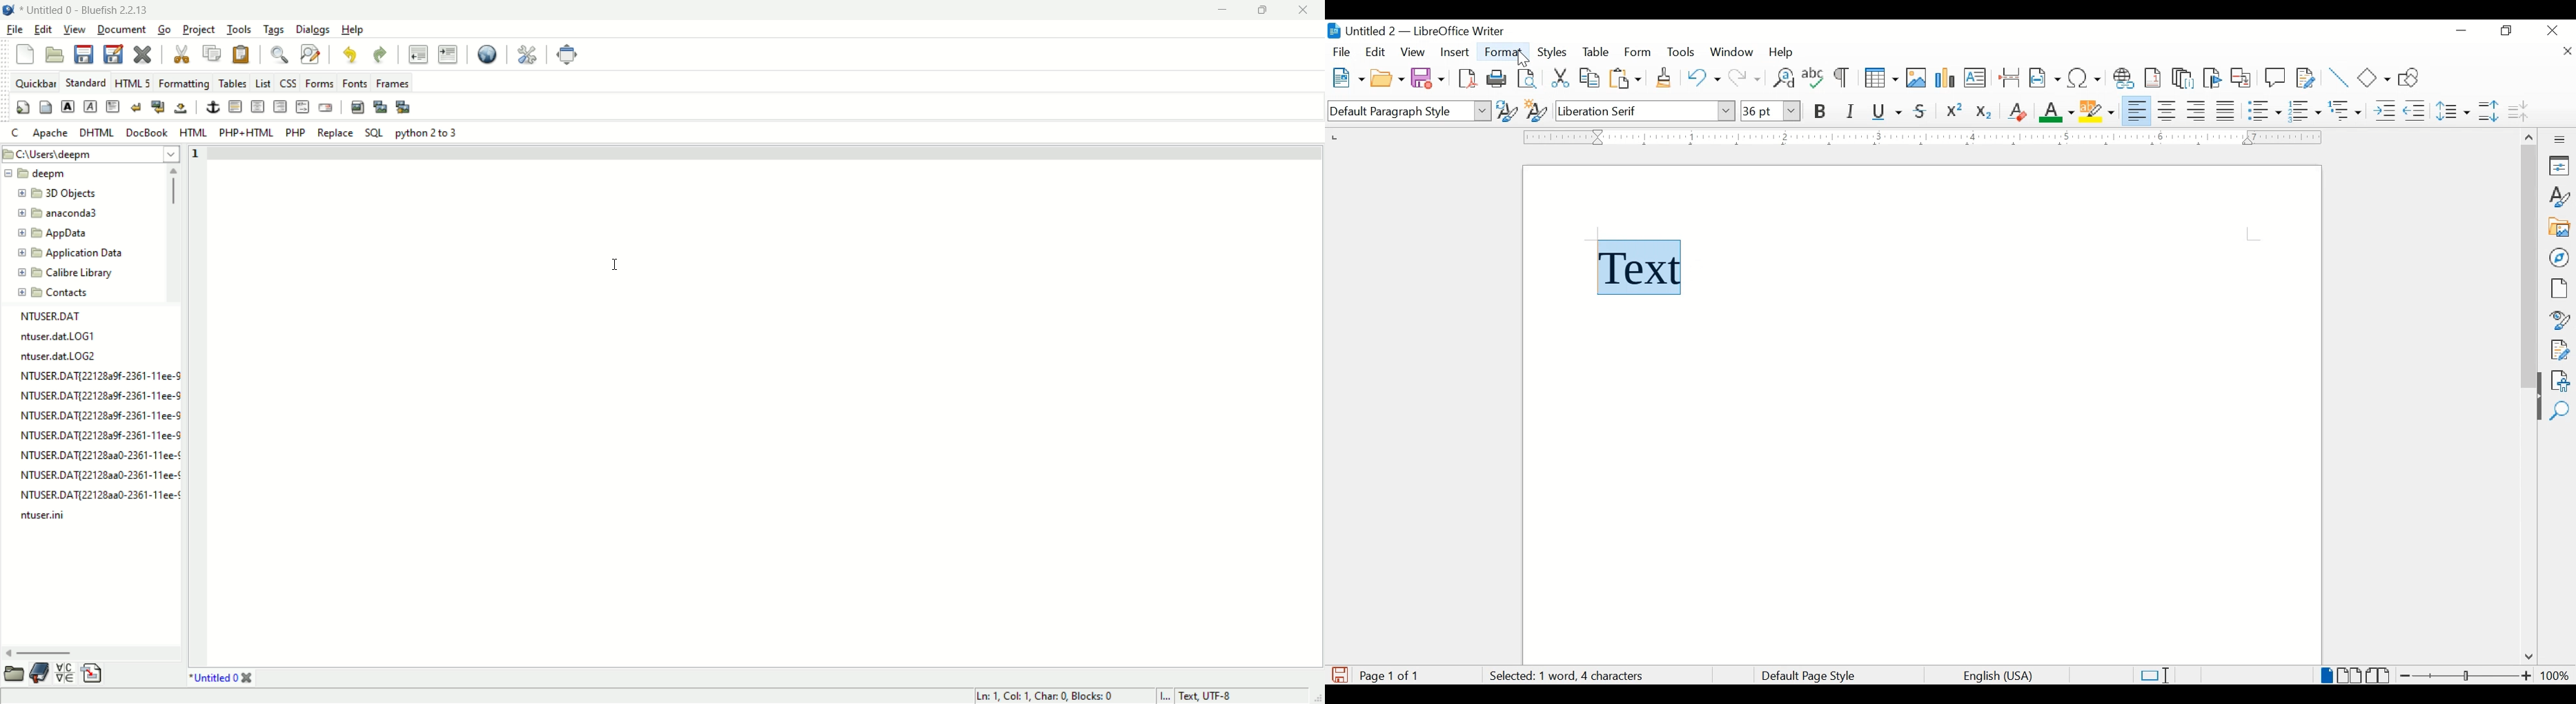 The width and height of the screenshot is (2576, 728). What do you see at coordinates (133, 84) in the screenshot?
I see `HTML 5` at bounding box center [133, 84].